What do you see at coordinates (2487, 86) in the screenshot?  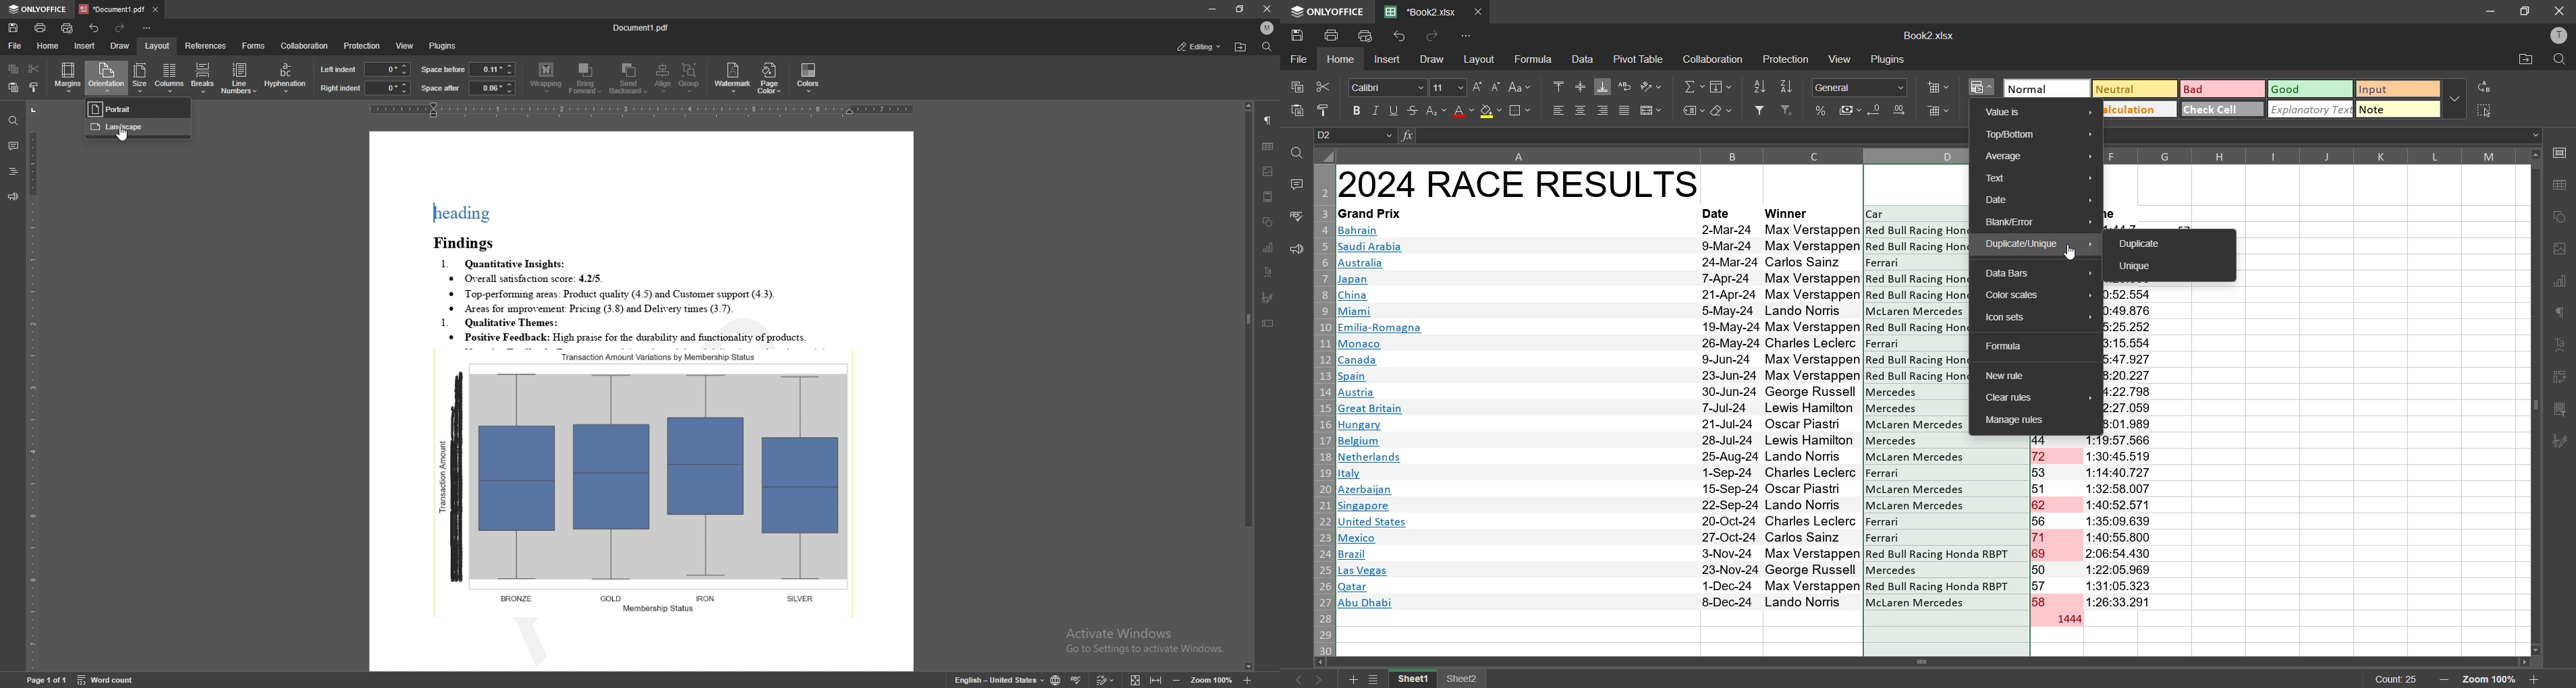 I see `replace` at bounding box center [2487, 86].